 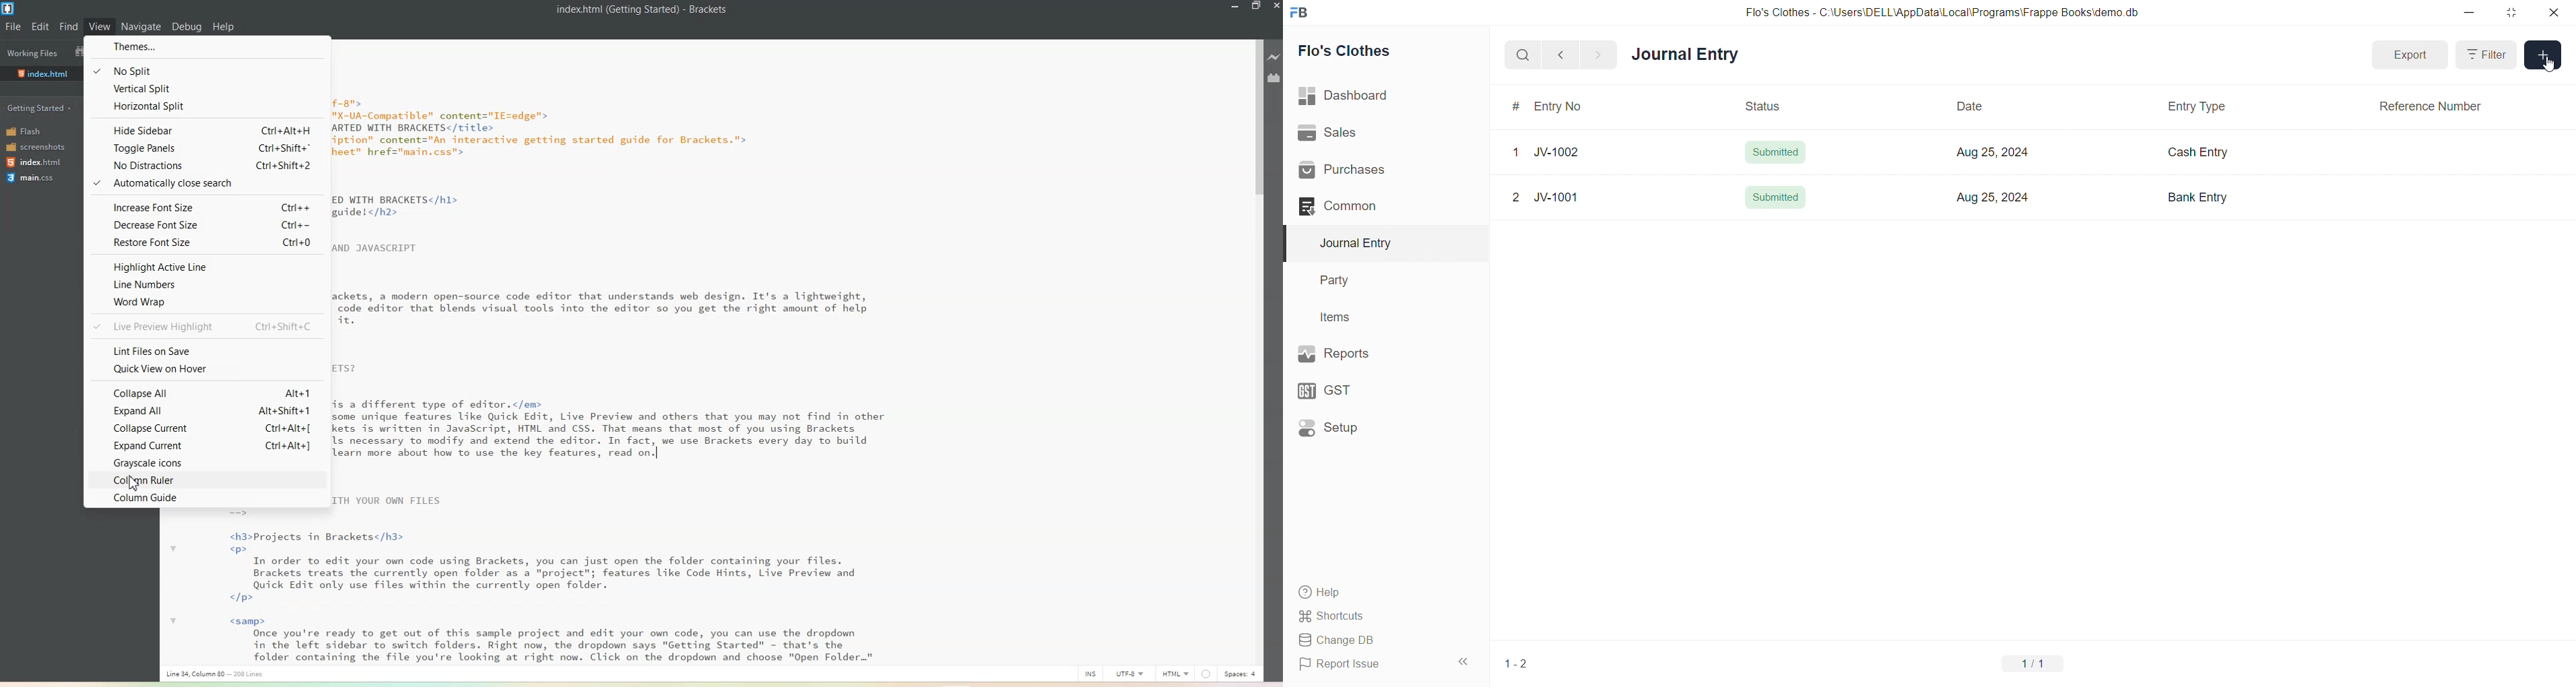 What do you see at coordinates (1130, 675) in the screenshot?
I see `UTF-8` at bounding box center [1130, 675].